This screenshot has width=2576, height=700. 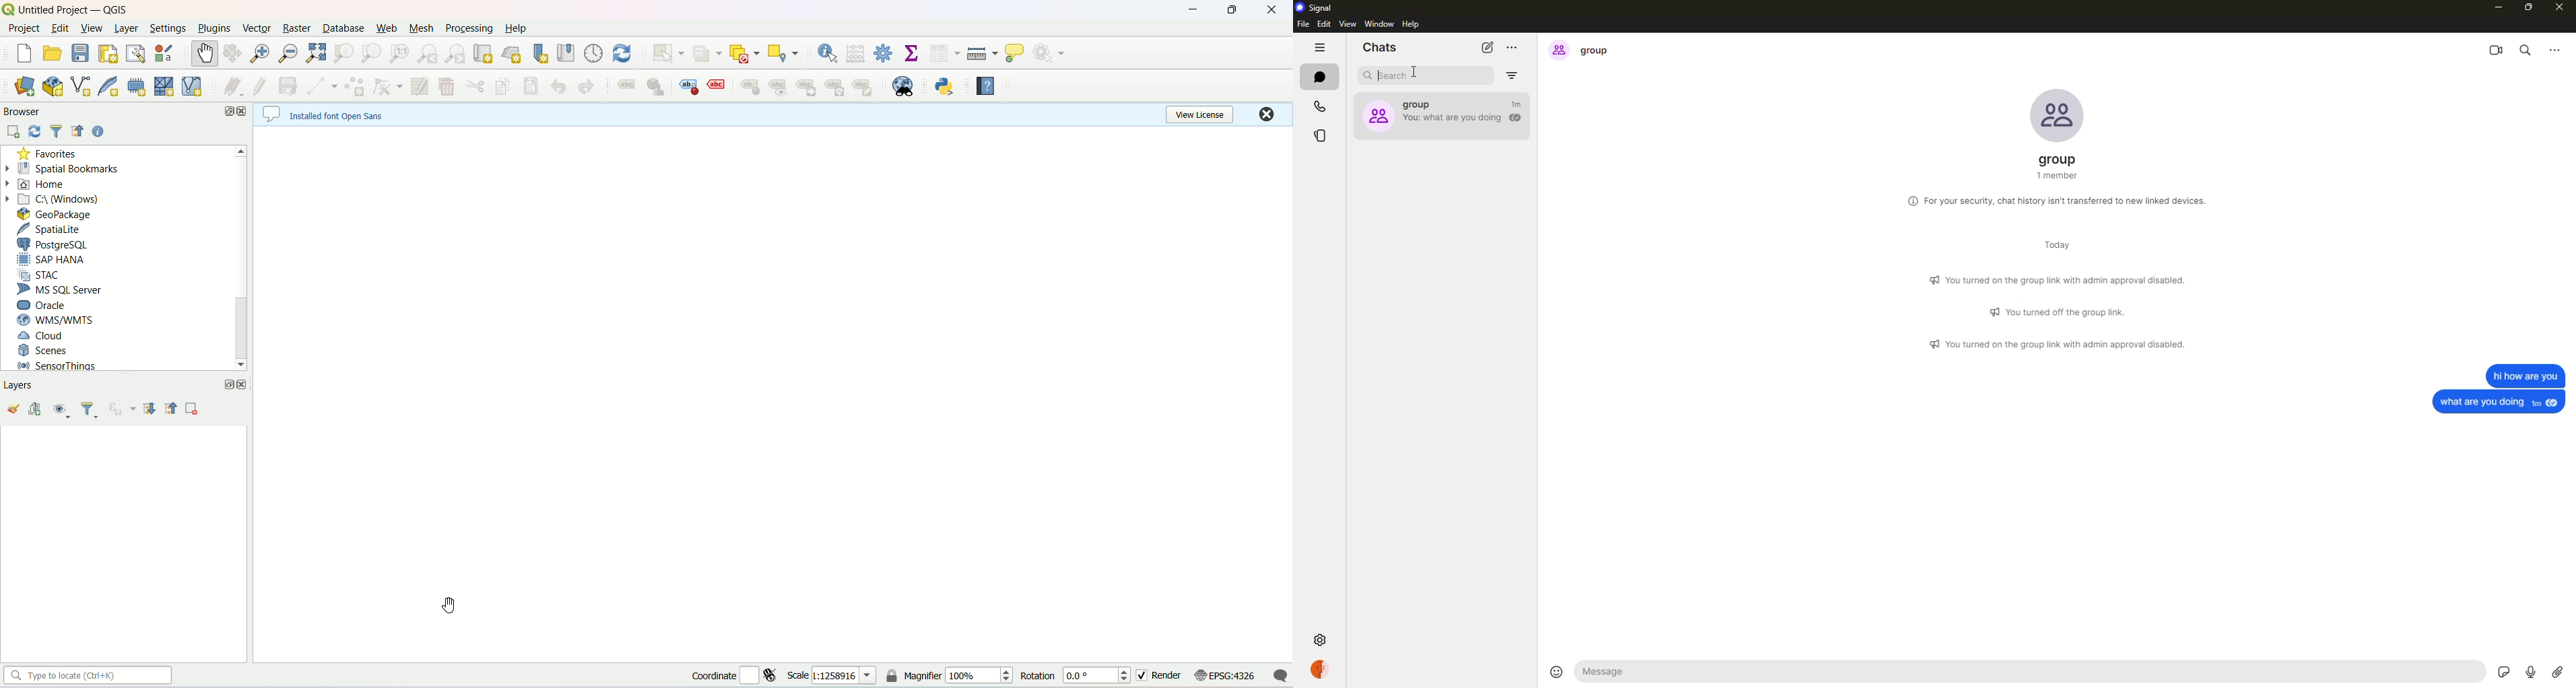 What do you see at coordinates (2530, 7) in the screenshot?
I see `maximize` at bounding box center [2530, 7].